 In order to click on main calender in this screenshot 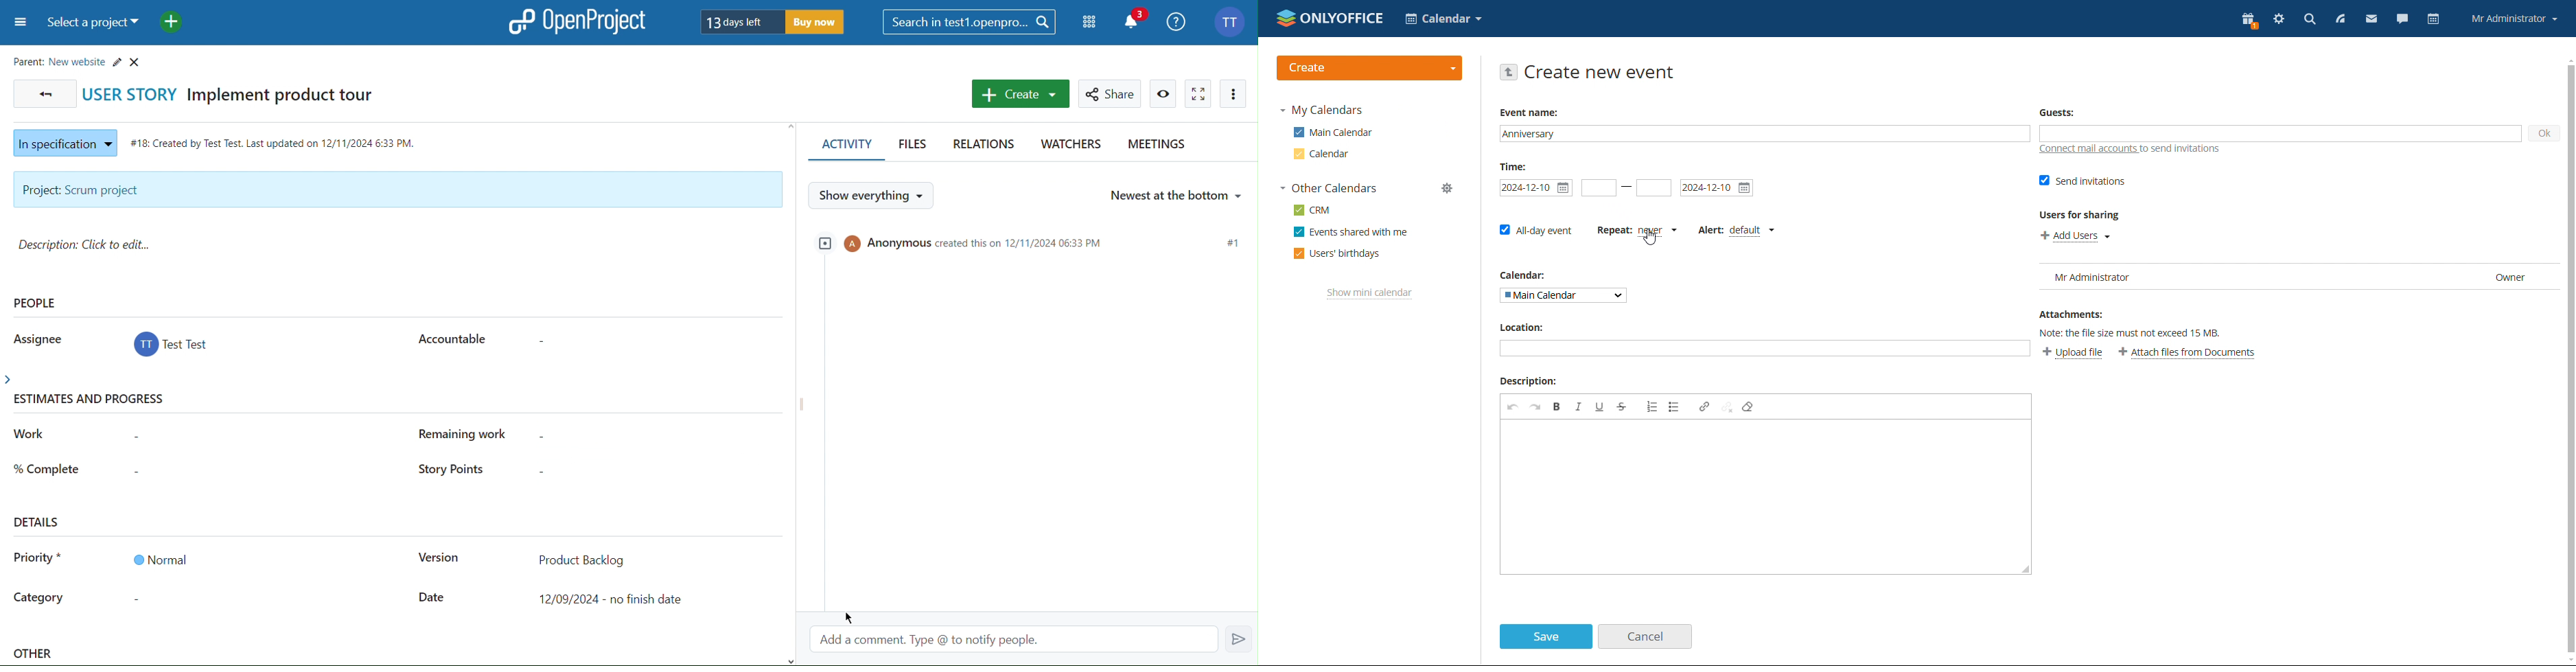, I will do `click(1331, 135)`.